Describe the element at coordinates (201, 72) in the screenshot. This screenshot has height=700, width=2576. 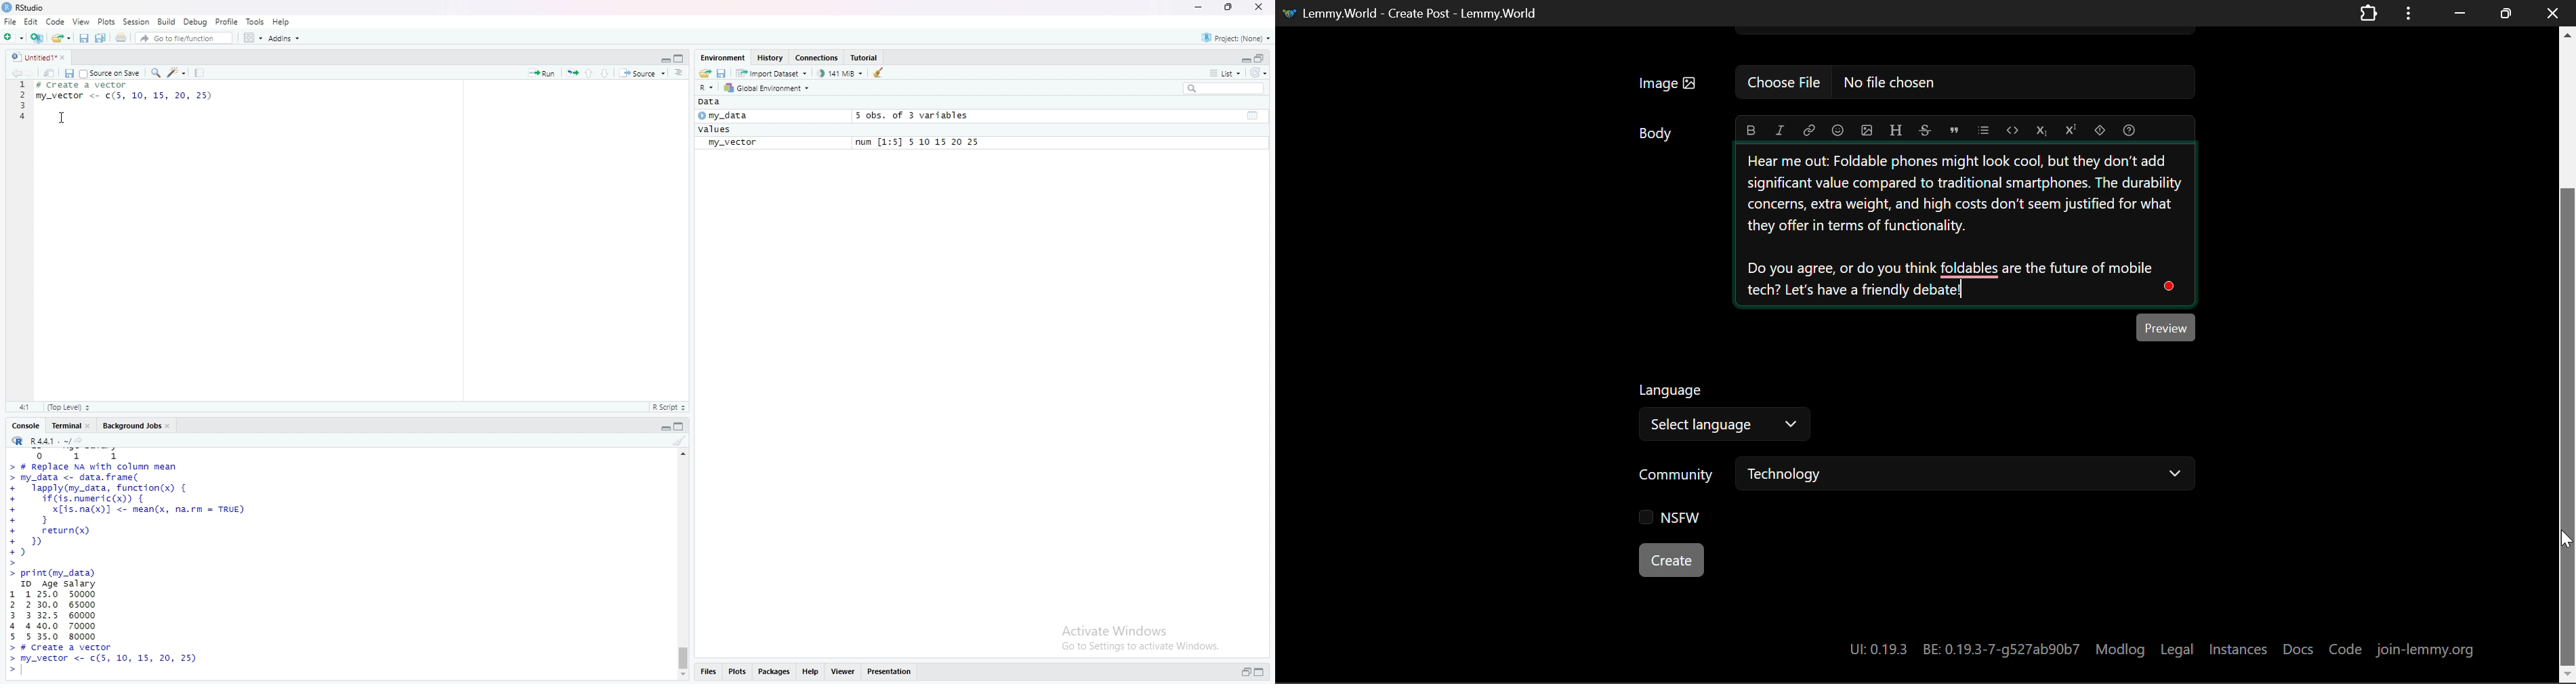
I see `compile report` at that location.